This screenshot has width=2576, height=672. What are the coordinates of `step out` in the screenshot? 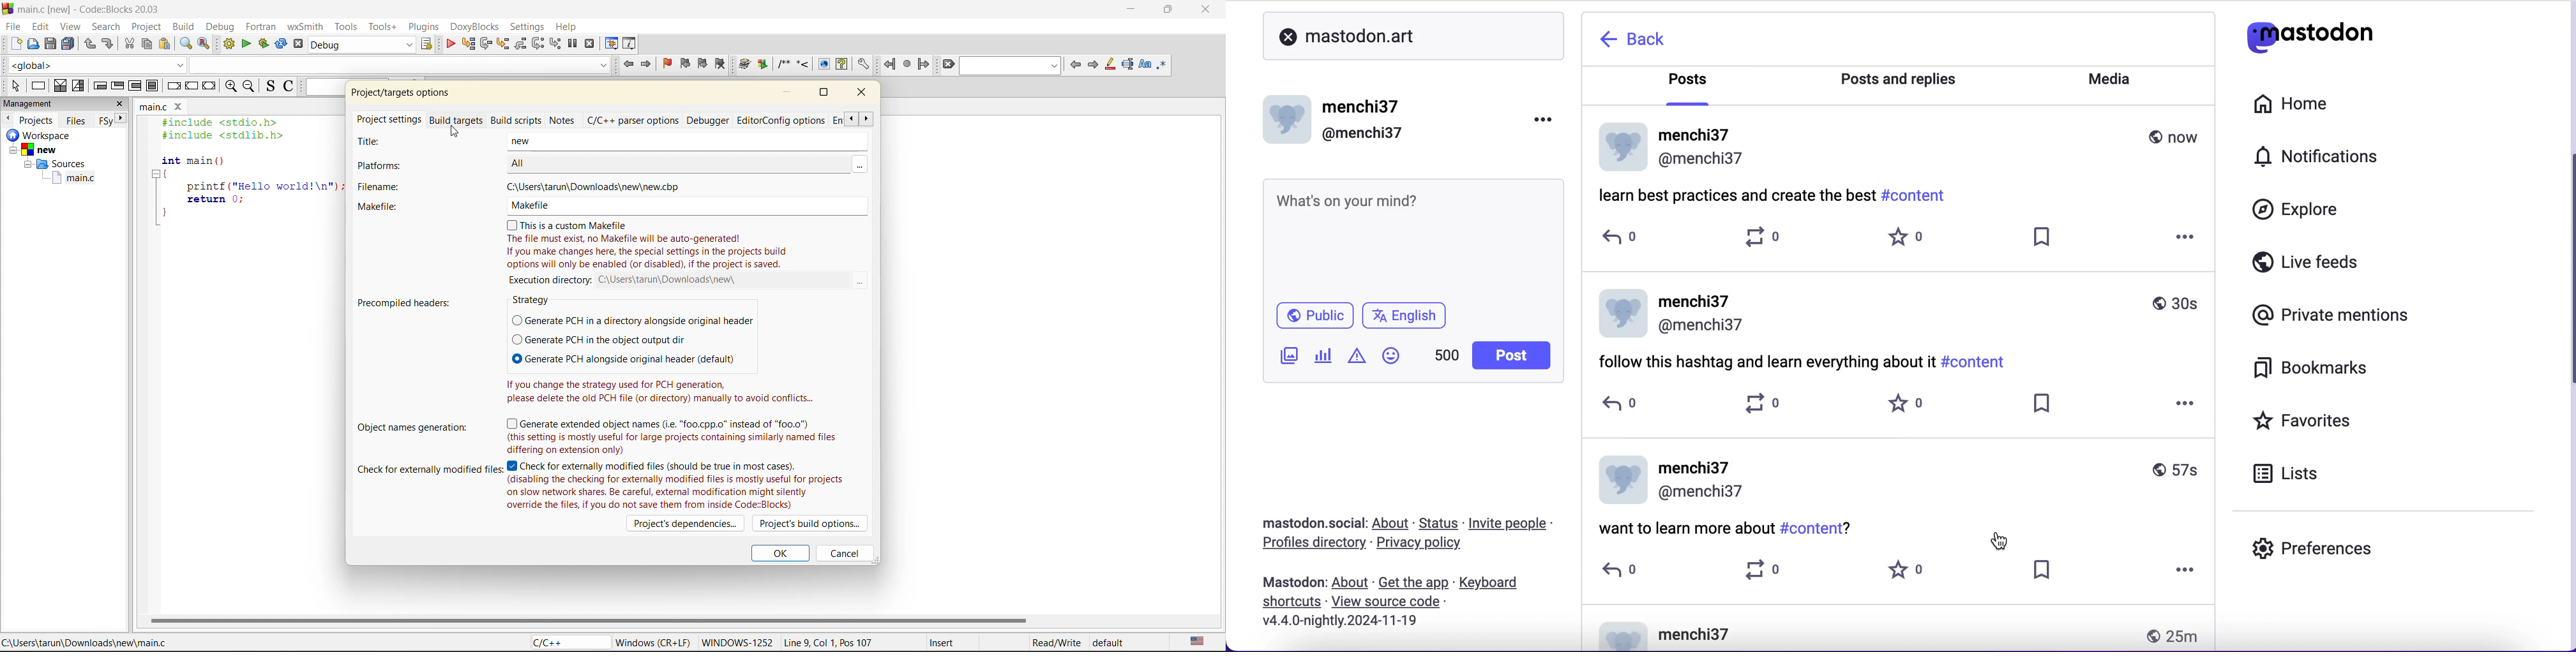 It's located at (521, 44).